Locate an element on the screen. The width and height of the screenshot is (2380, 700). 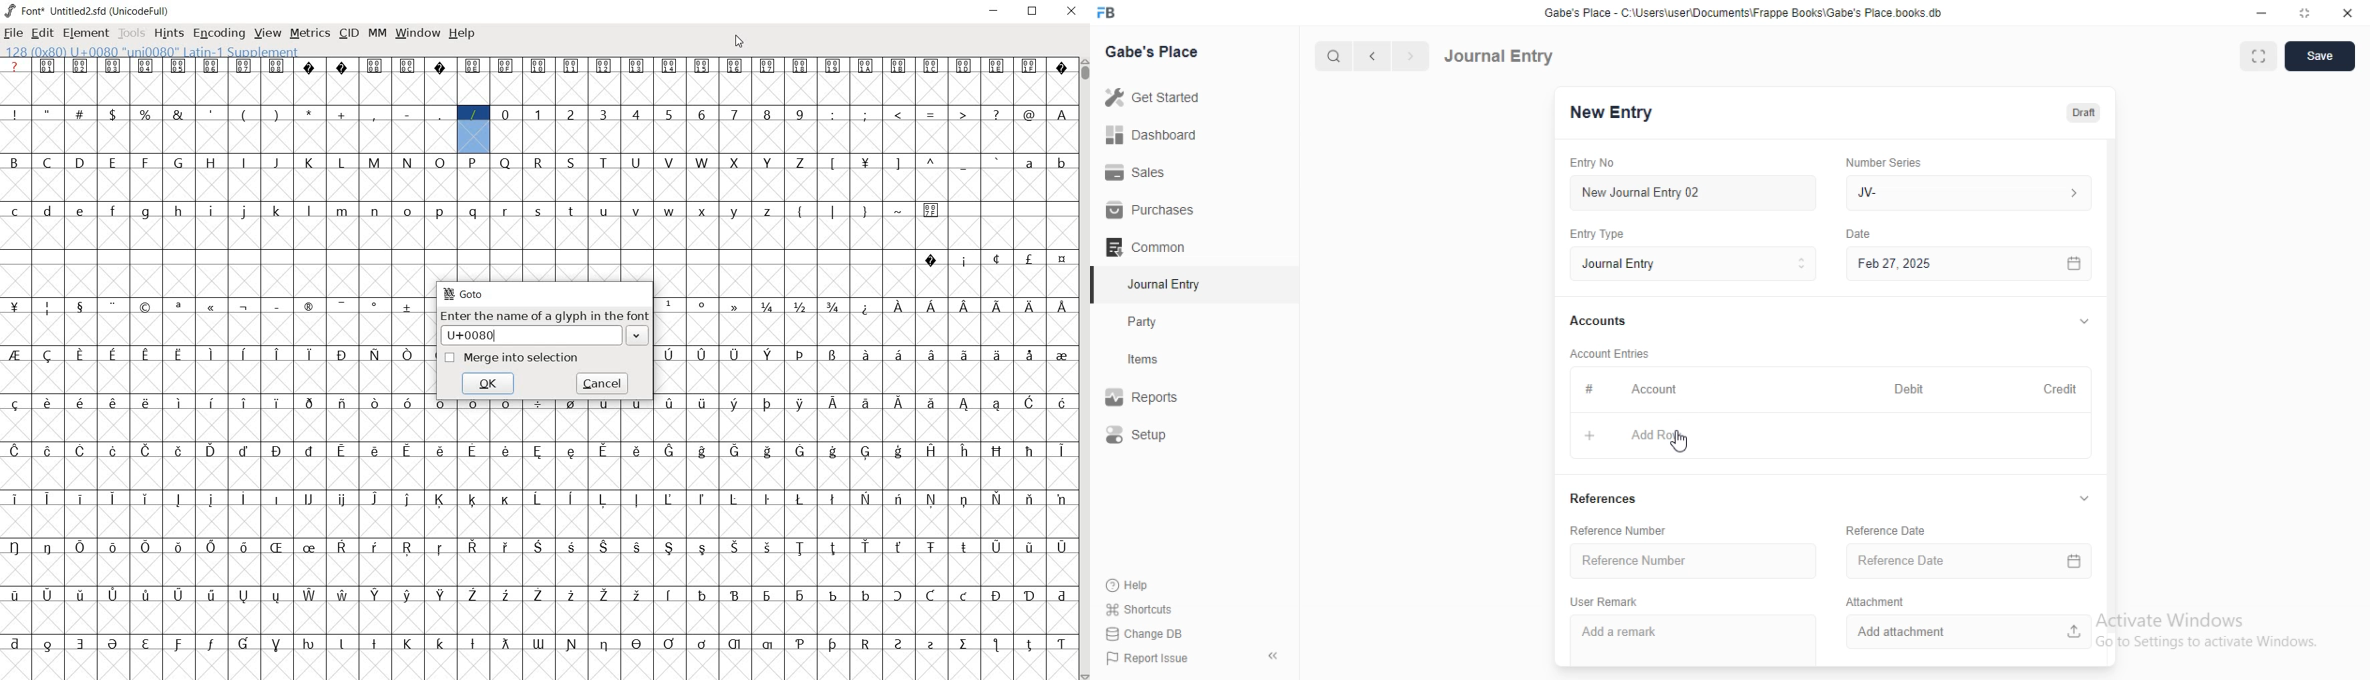
glyph is located at coordinates (701, 66).